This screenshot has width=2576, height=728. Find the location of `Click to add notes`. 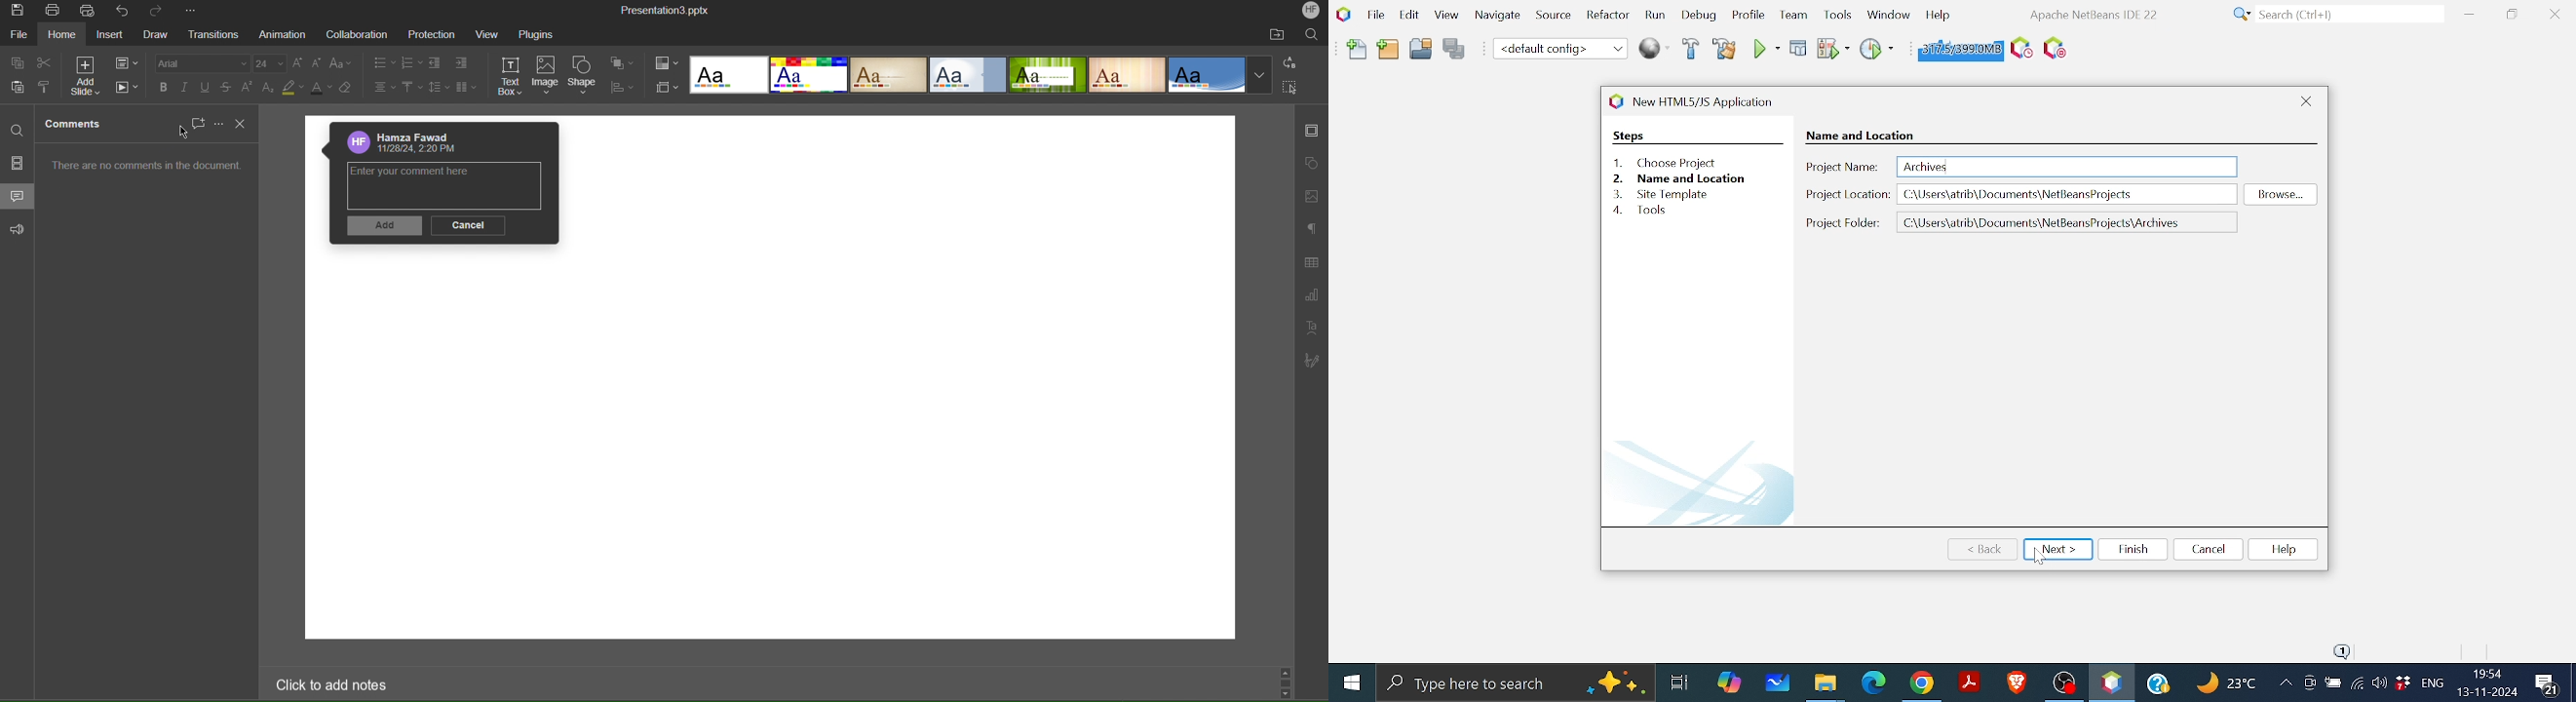

Click to add notes is located at coordinates (327, 684).